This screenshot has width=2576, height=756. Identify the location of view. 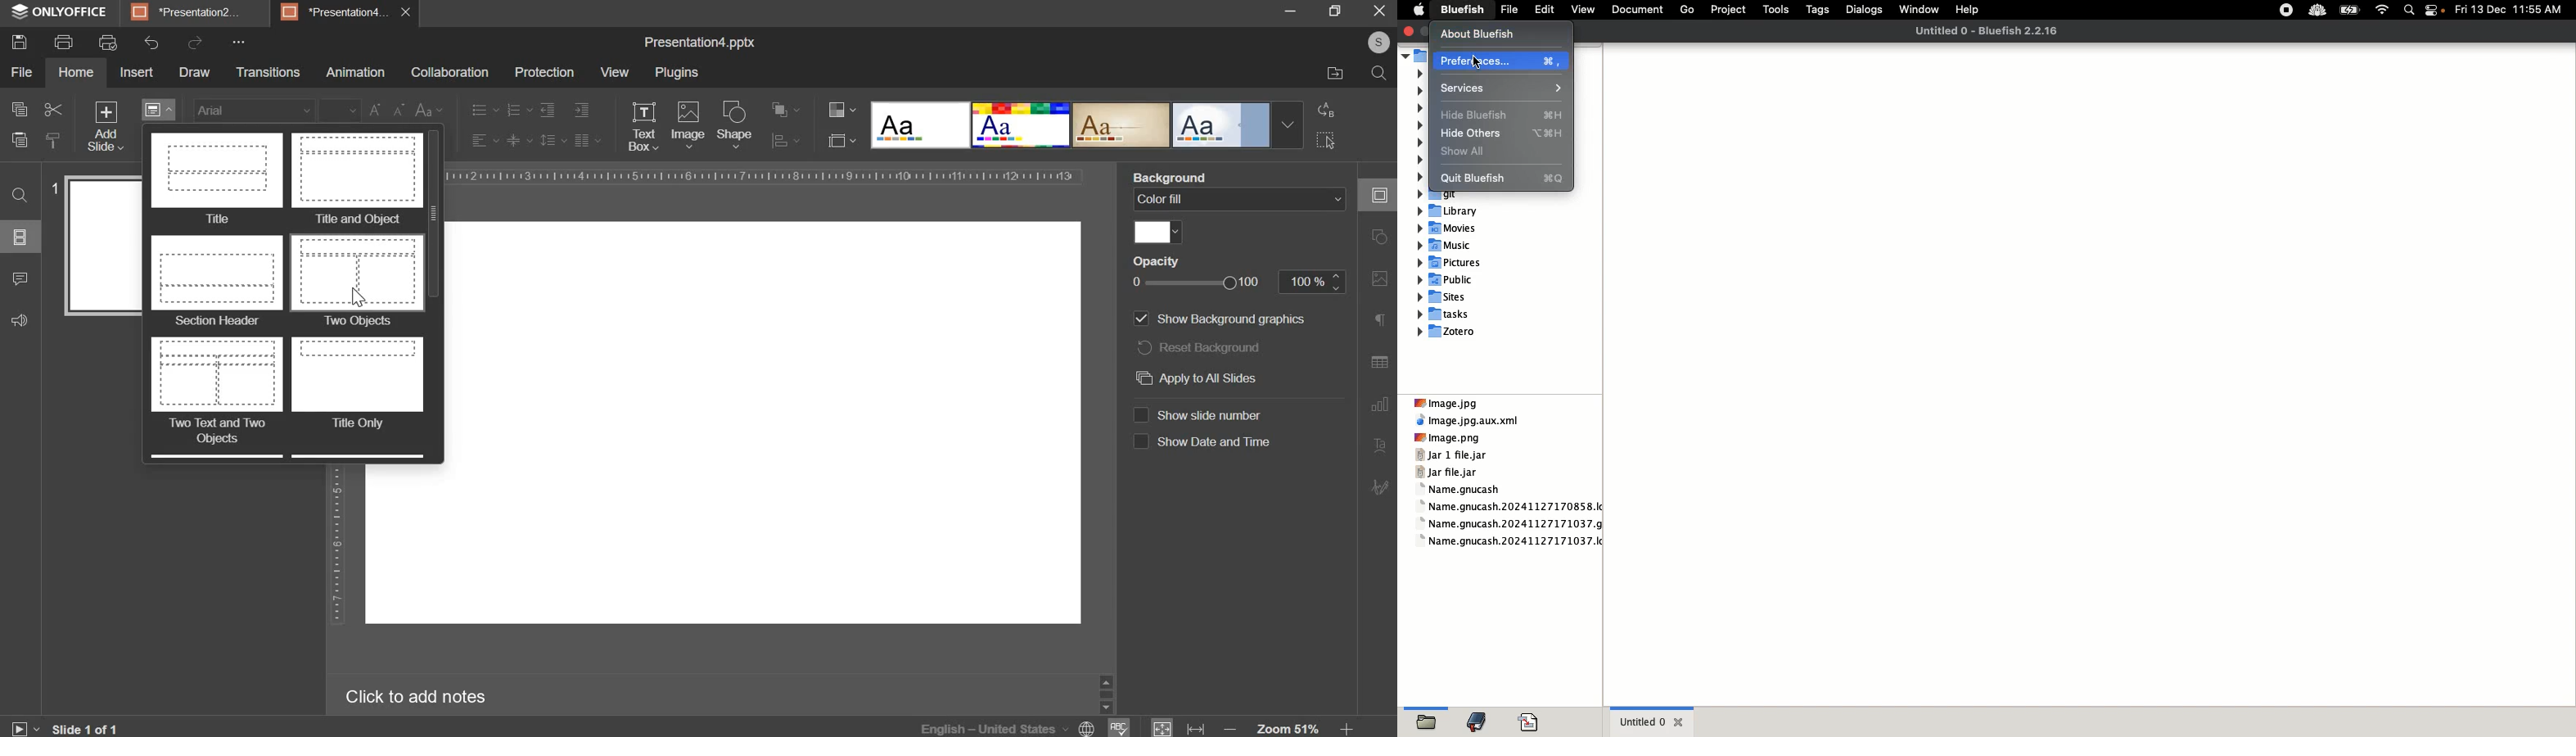
(616, 72).